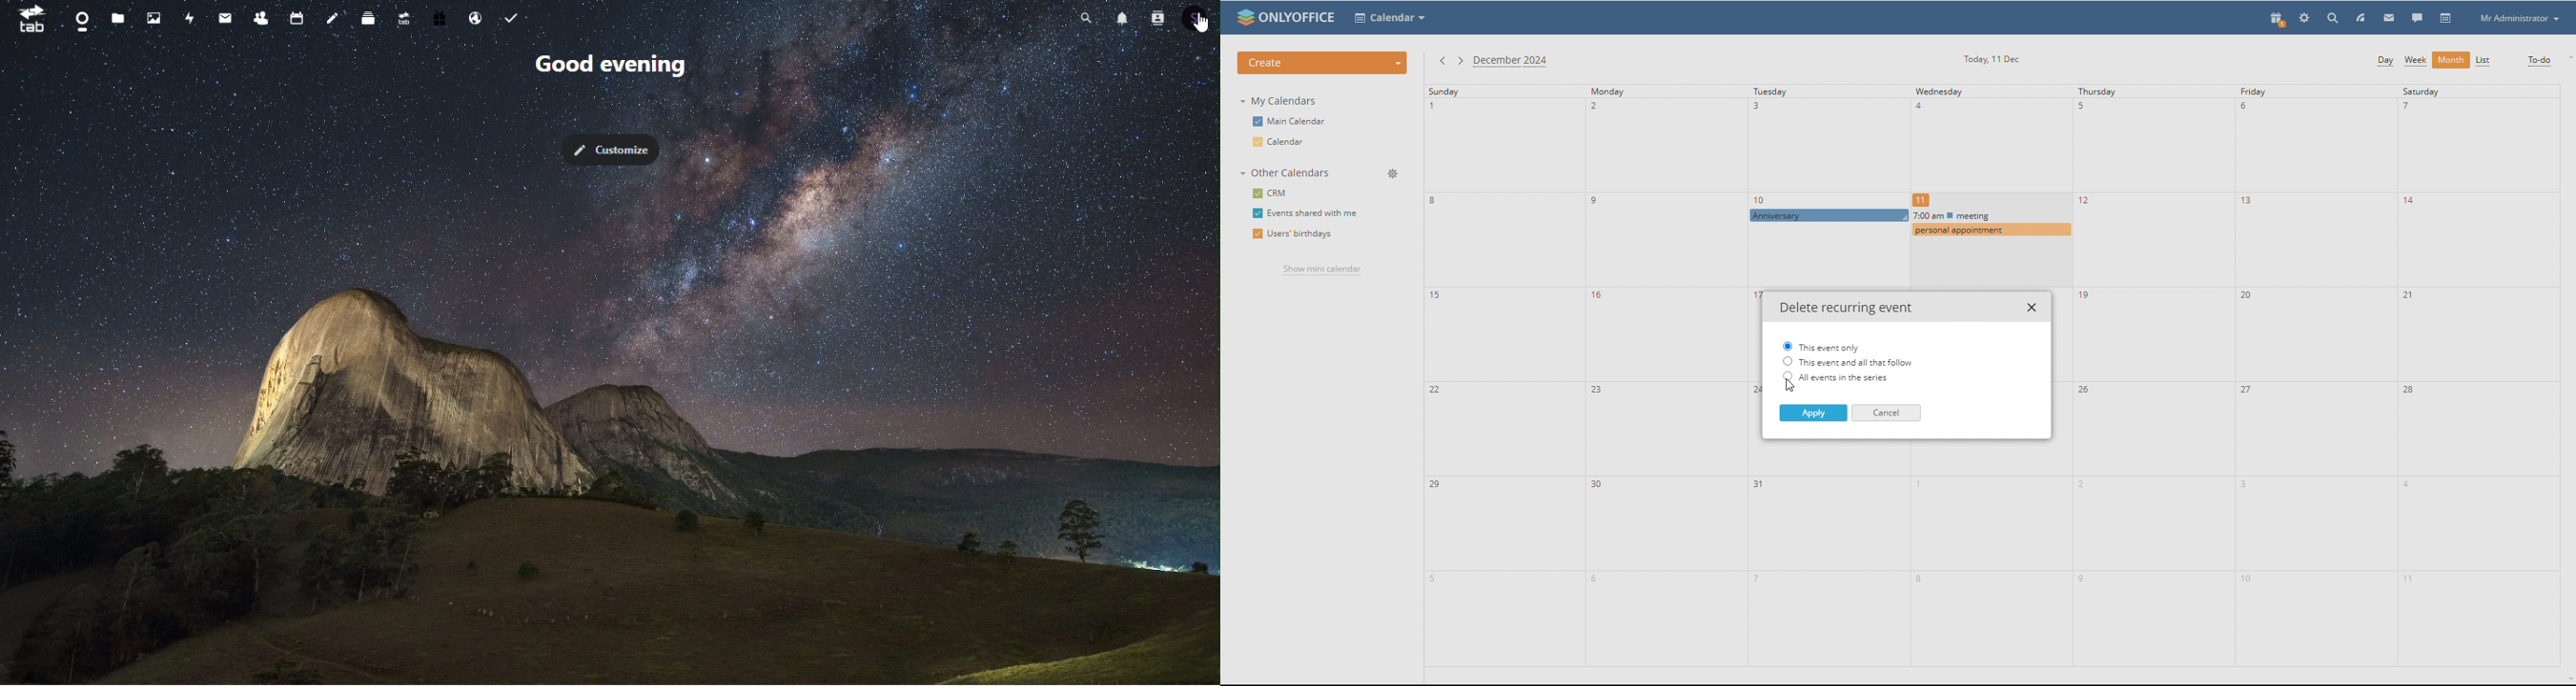  What do you see at coordinates (120, 17) in the screenshot?
I see `files` at bounding box center [120, 17].